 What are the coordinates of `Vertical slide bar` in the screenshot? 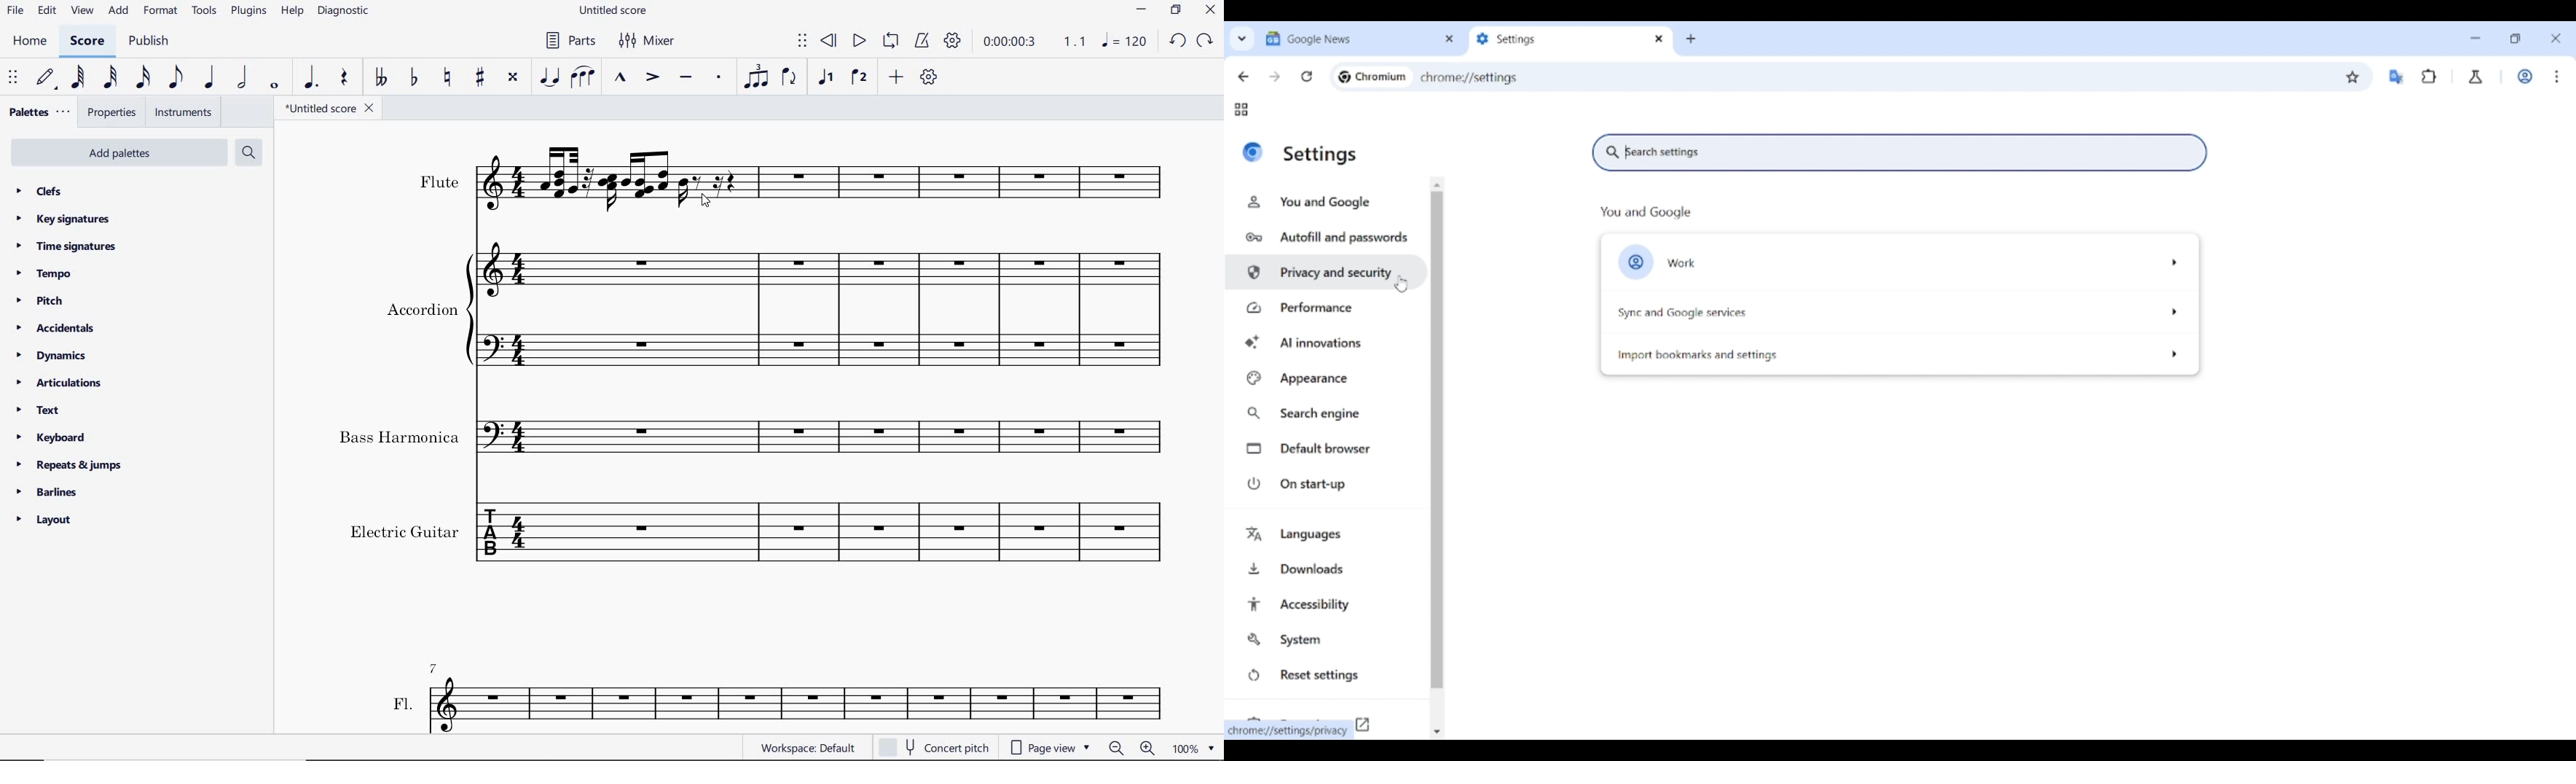 It's located at (1437, 440).